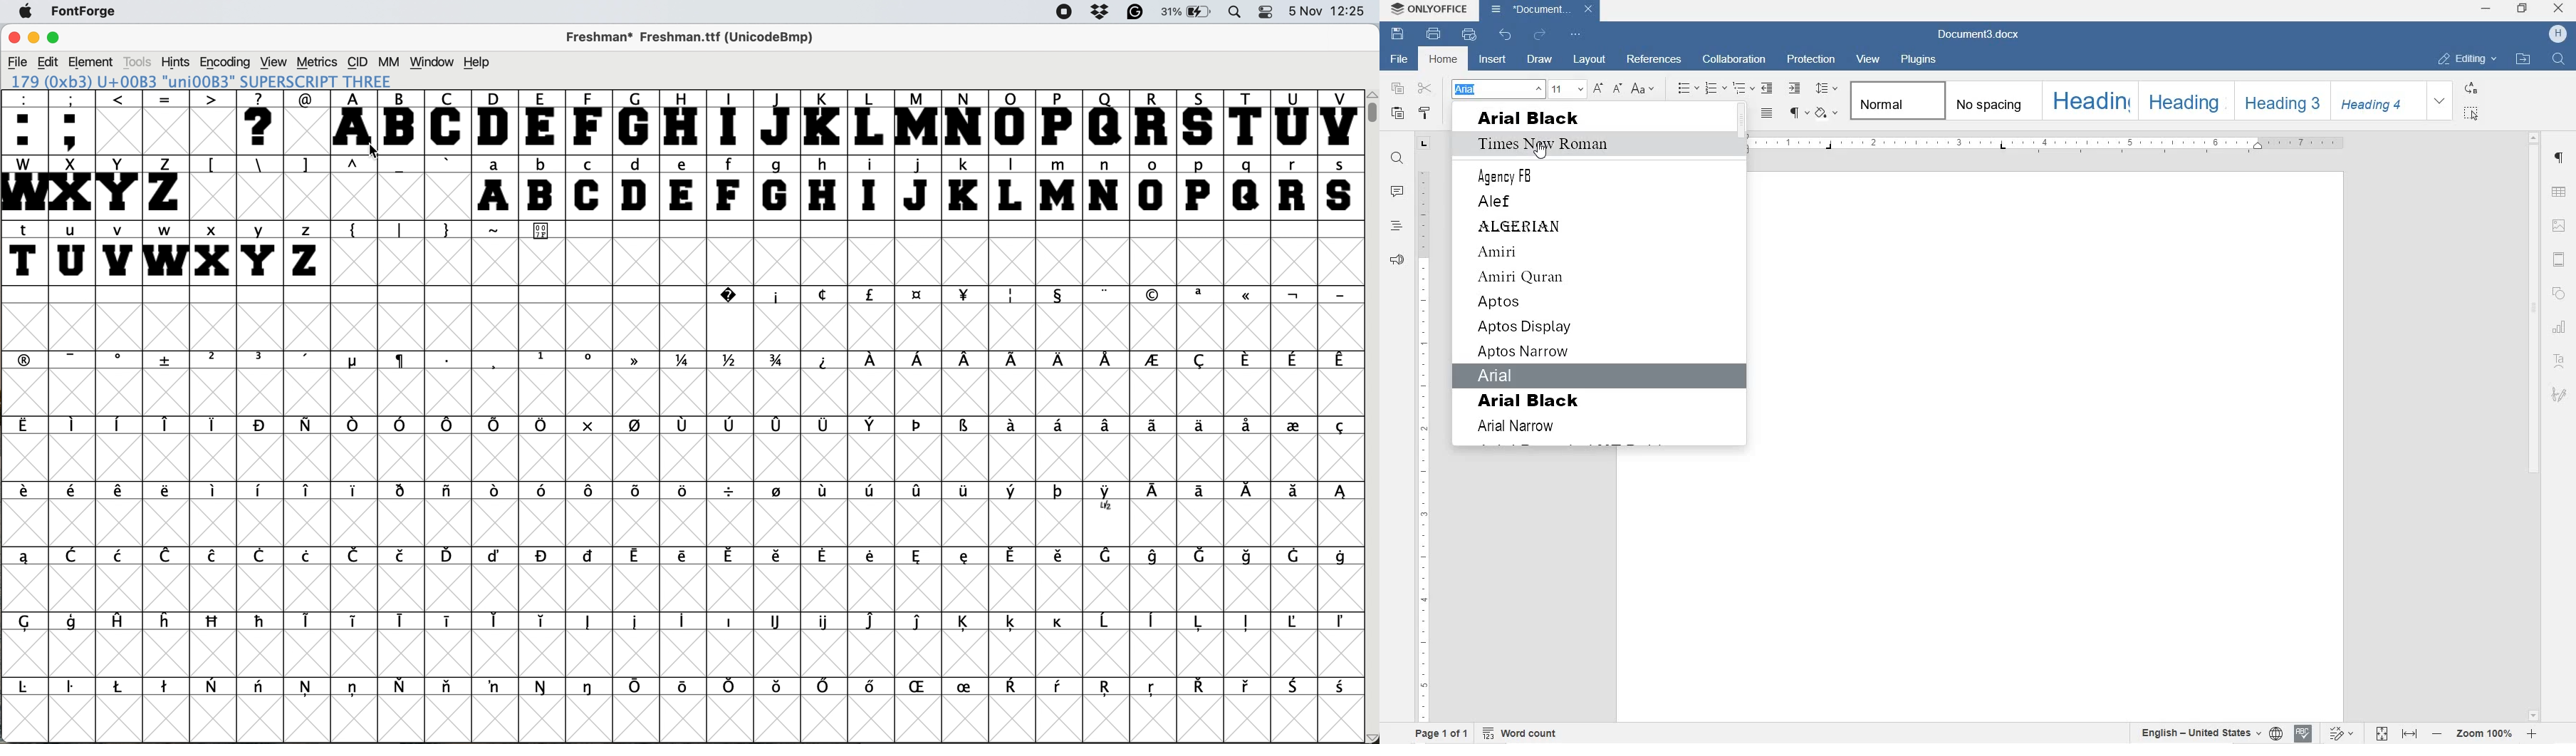 This screenshot has height=756, width=2576. What do you see at coordinates (2558, 192) in the screenshot?
I see `TABLE` at bounding box center [2558, 192].